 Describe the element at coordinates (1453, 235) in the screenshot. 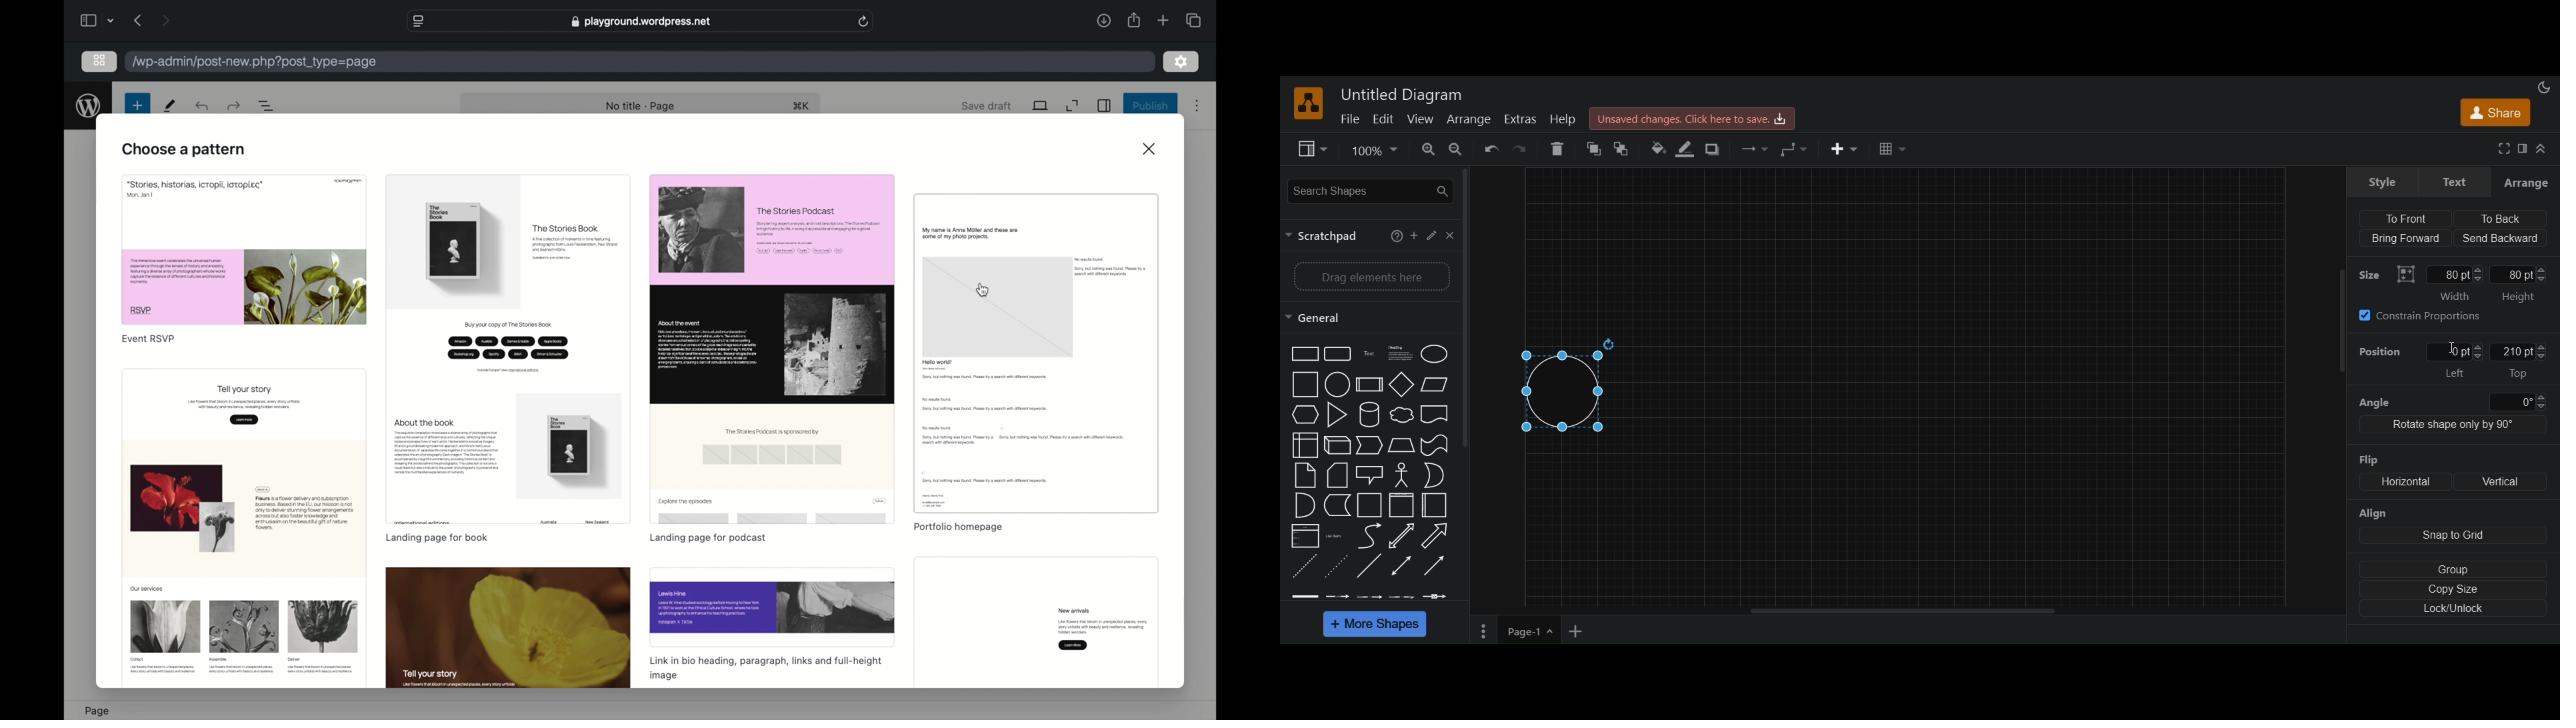

I see `close` at that location.